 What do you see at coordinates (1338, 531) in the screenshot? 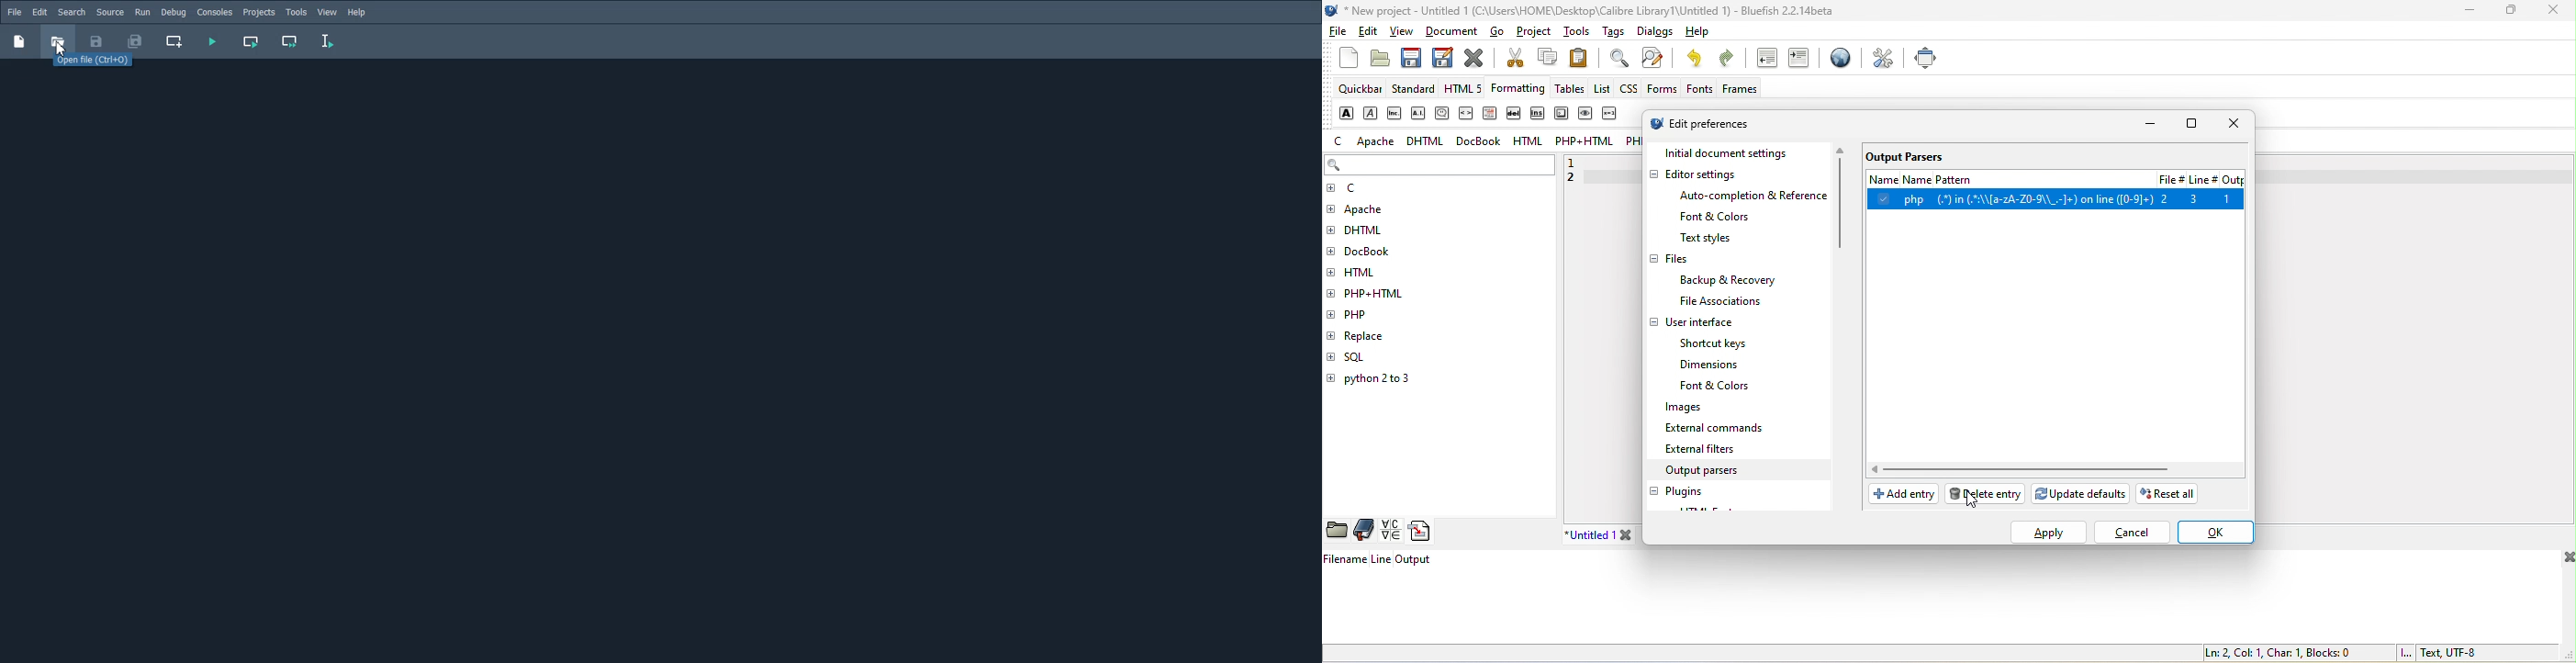
I see `file browser` at bounding box center [1338, 531].